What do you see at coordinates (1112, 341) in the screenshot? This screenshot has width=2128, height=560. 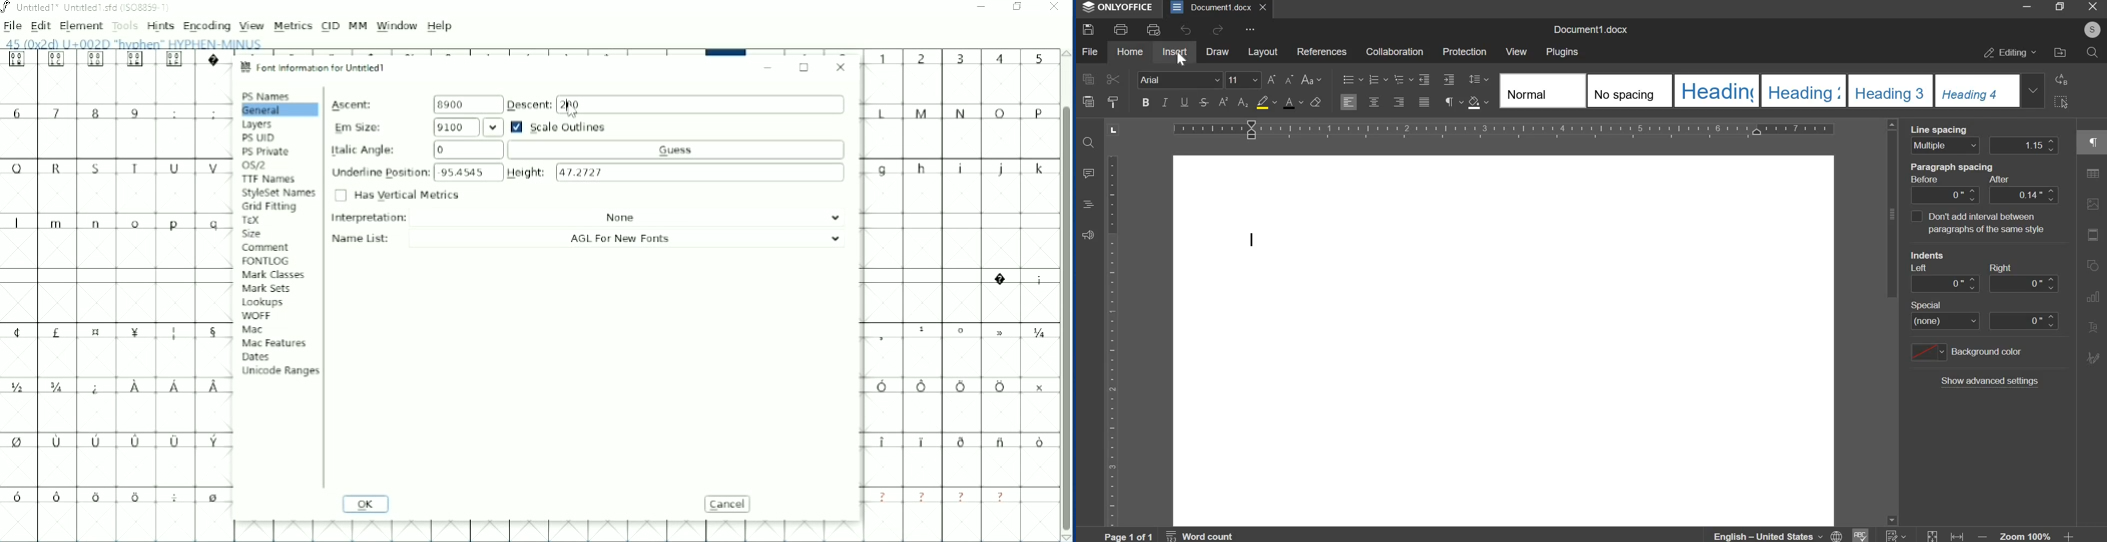 I see `vertical scale` at bounding box center [1112, 341].